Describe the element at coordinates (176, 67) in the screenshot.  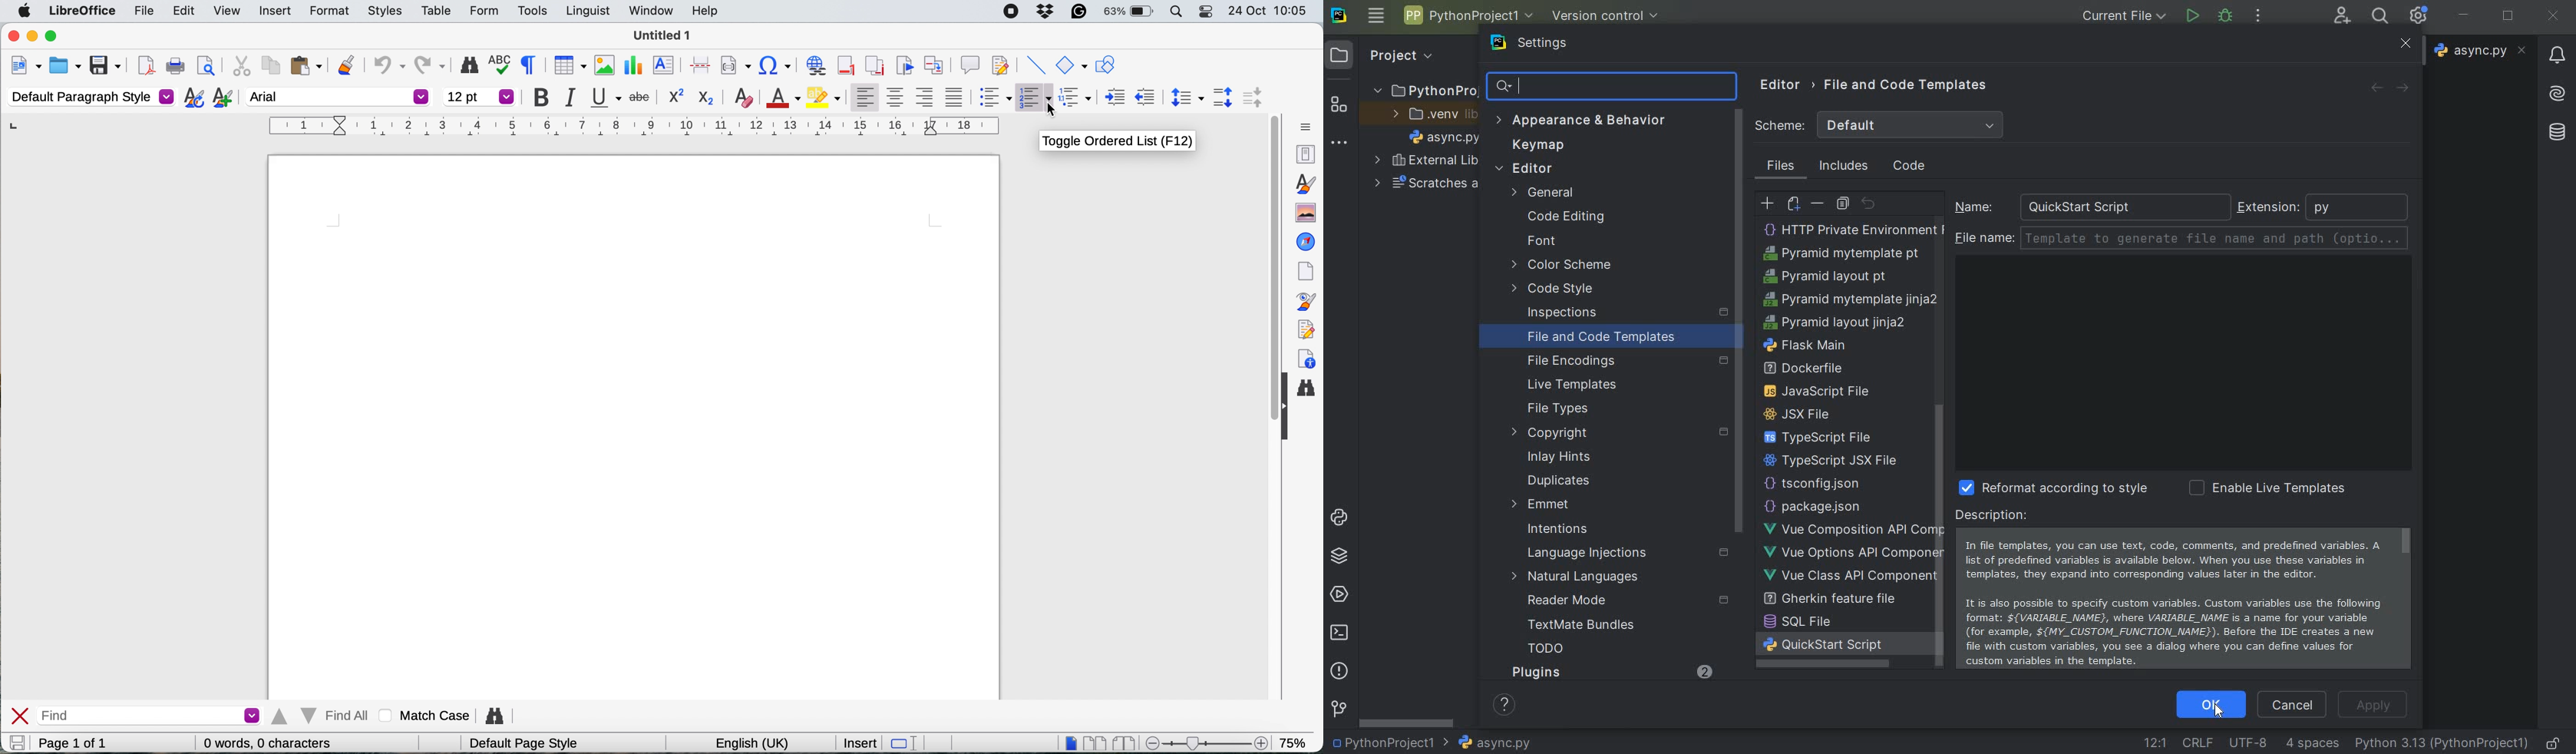
I see `print` at that location.